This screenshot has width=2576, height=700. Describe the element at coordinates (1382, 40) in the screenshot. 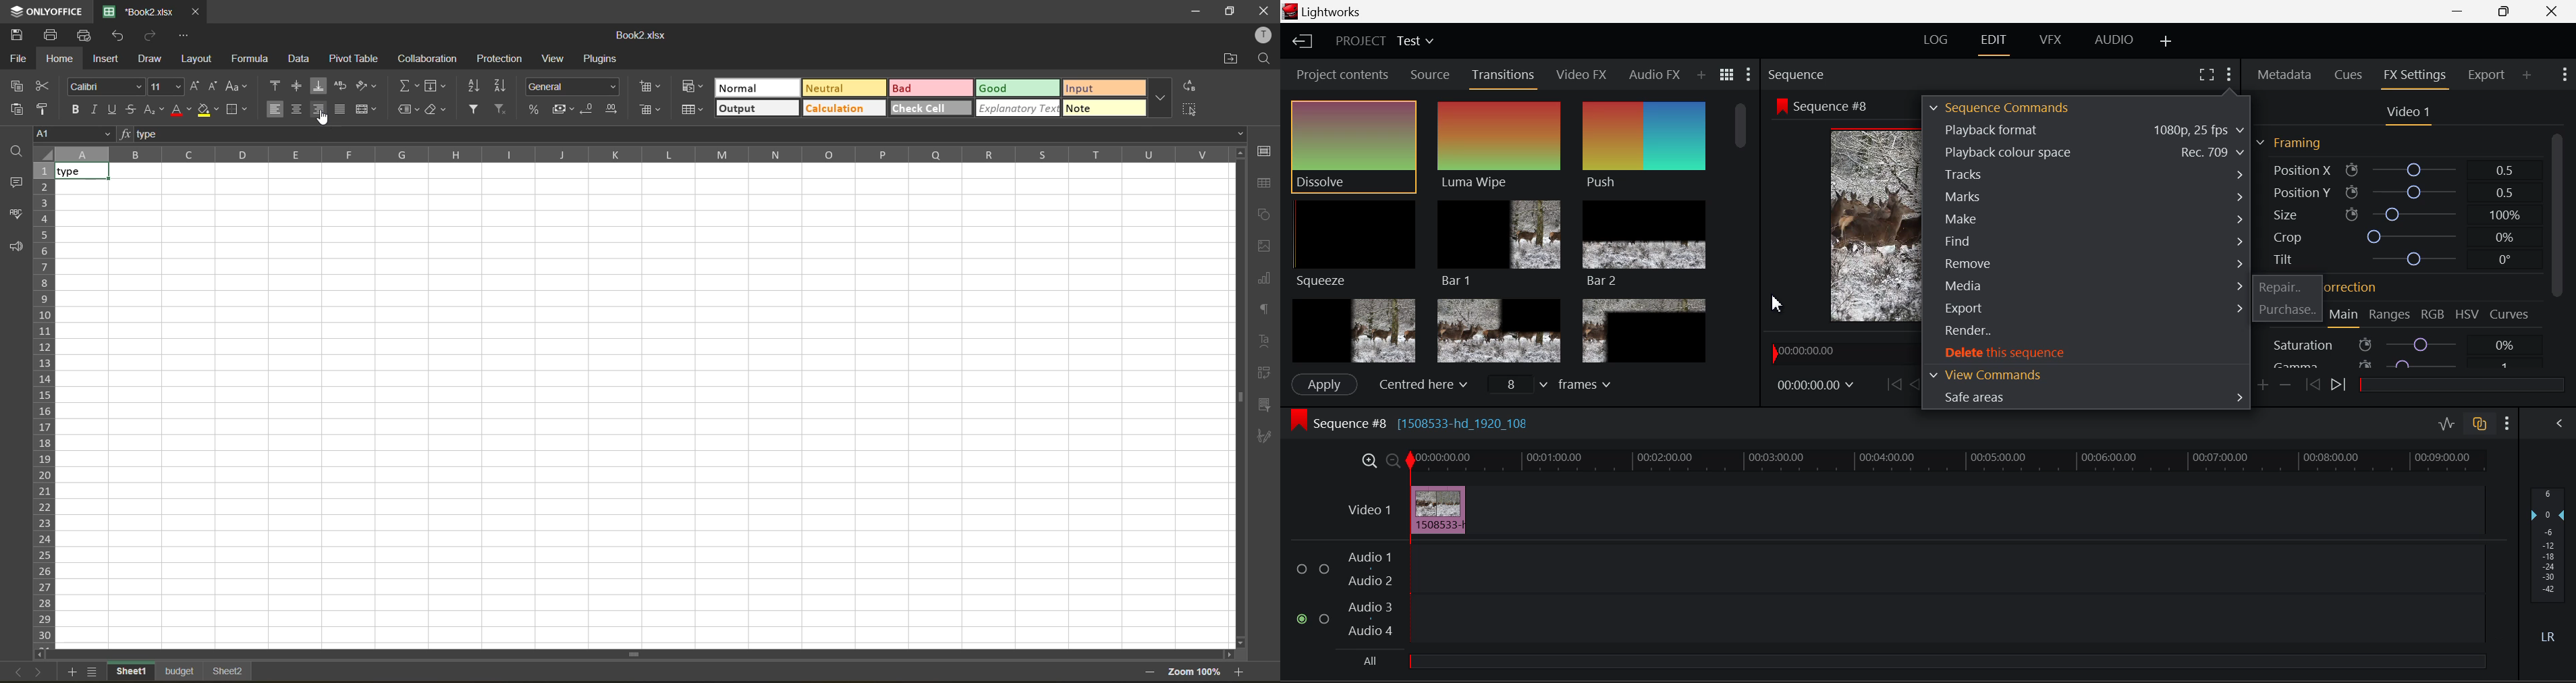

I see `Project Title` at that location.